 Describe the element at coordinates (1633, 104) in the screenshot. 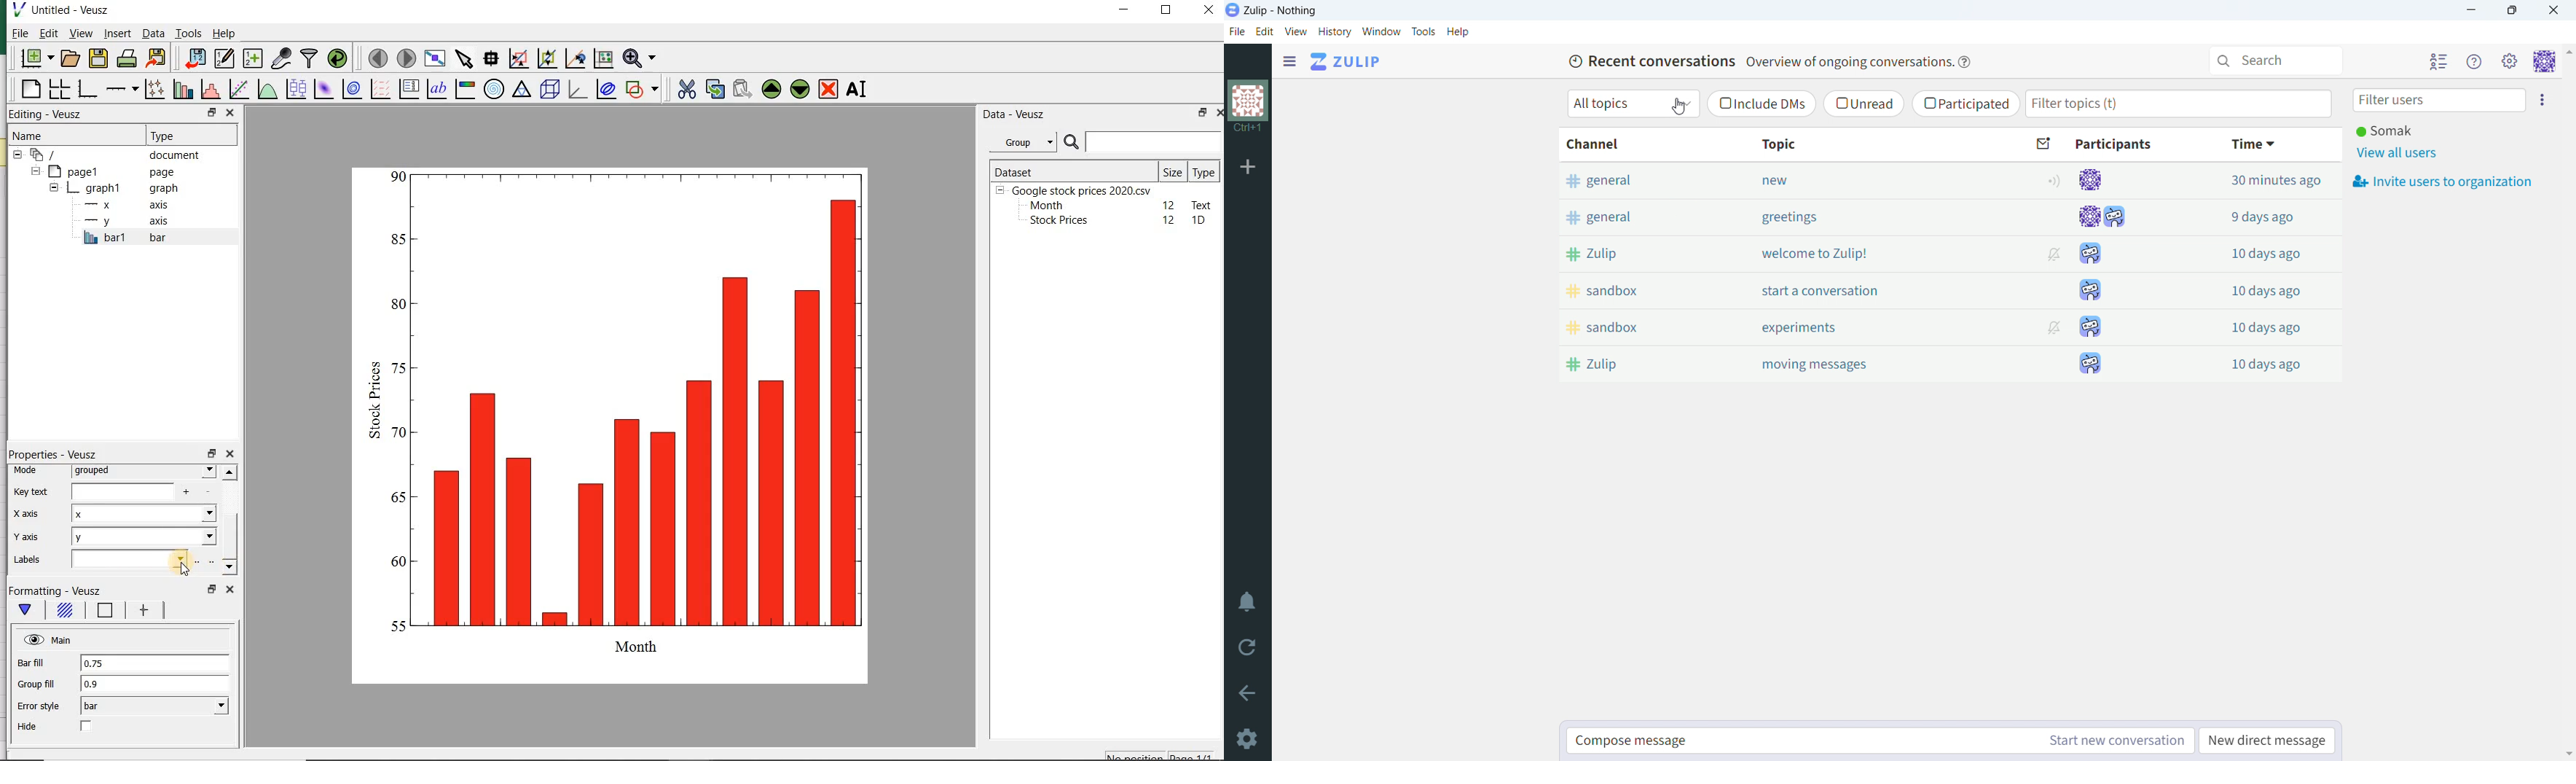

I see `select topic` at that location.